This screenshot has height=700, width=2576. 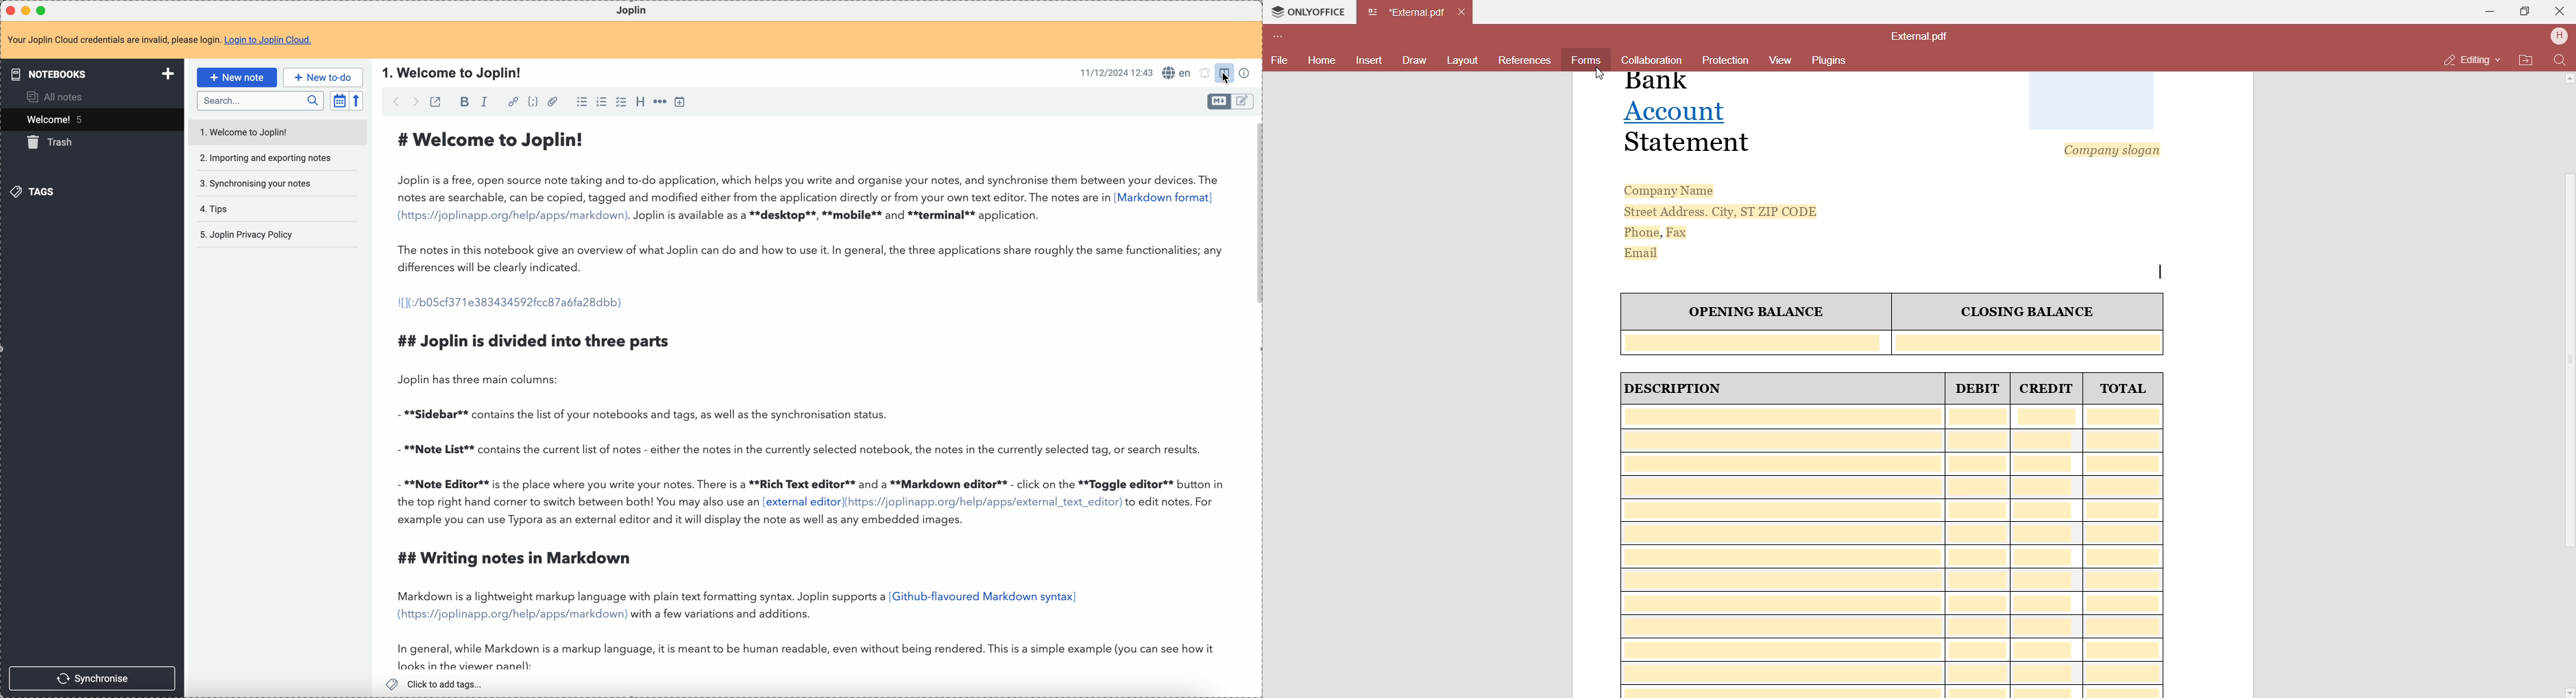 I want to click on importing and exporting notes, so click(x=264, y=158).